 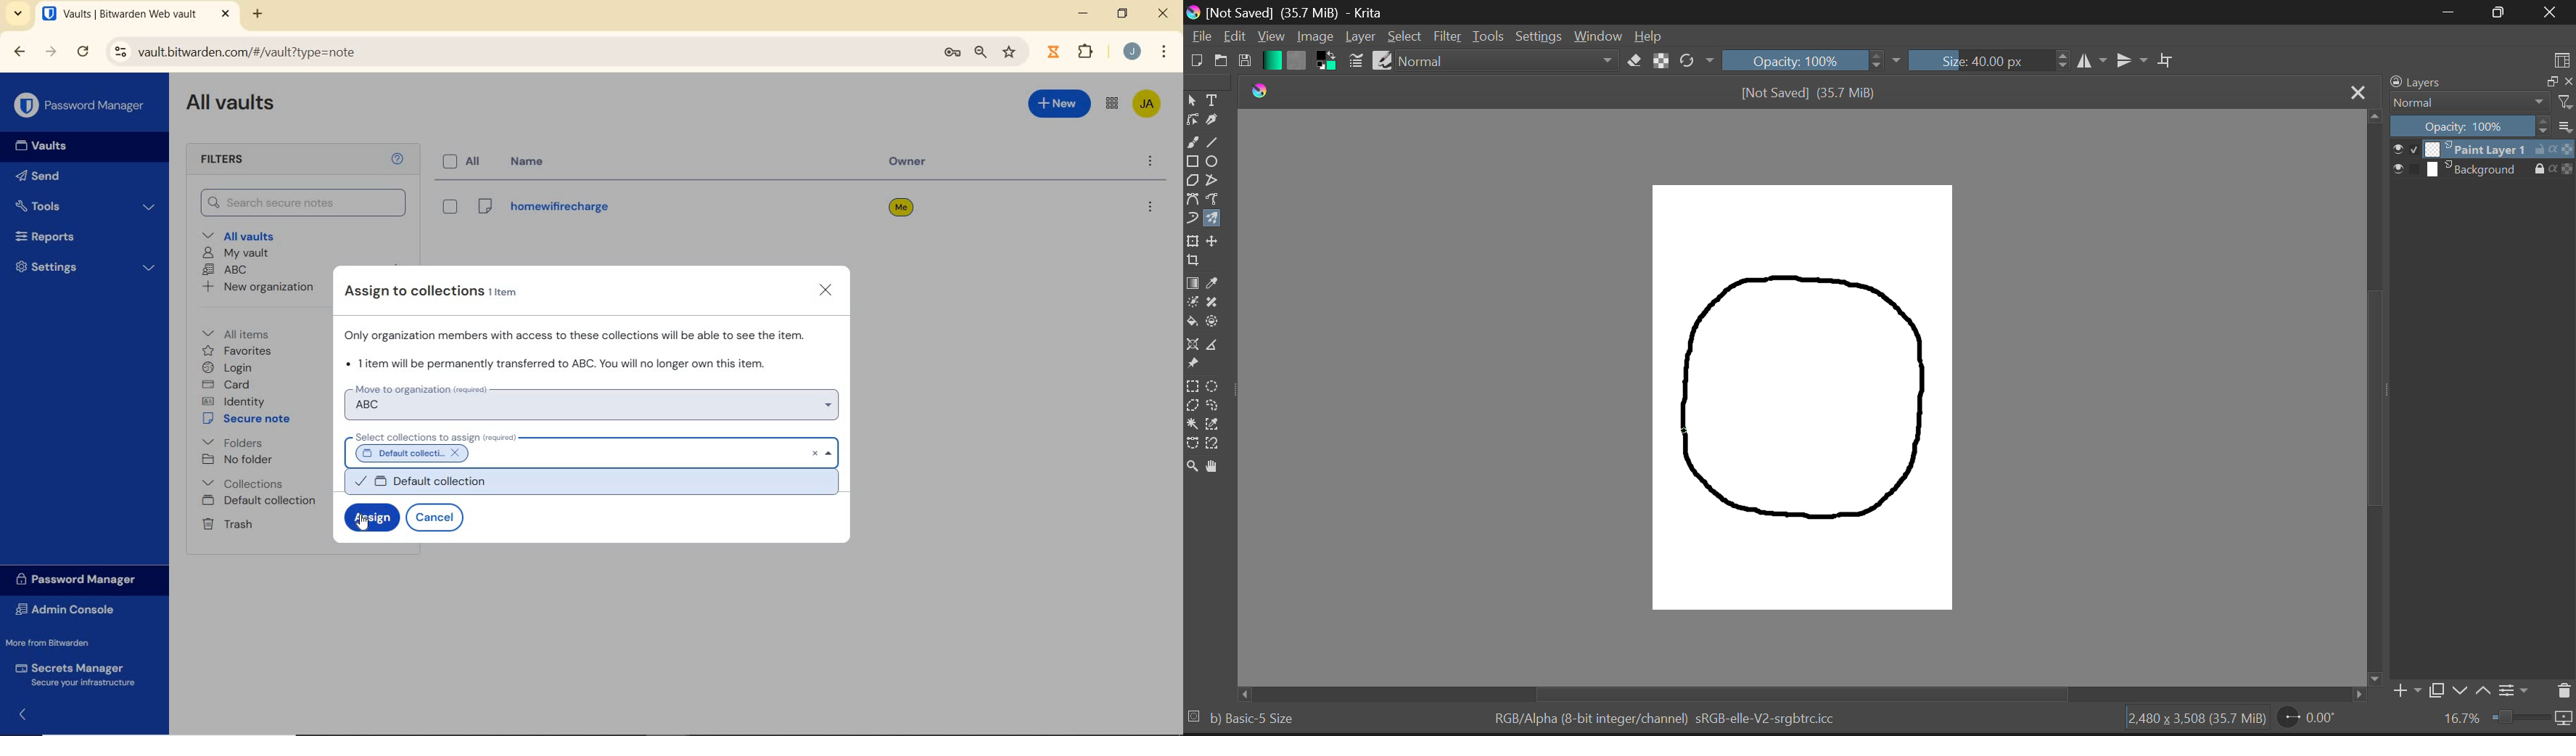 What do you see at coordinates (231, 105) in the screenshot?
I see `All Vaults` at bounding box center [231, 105].